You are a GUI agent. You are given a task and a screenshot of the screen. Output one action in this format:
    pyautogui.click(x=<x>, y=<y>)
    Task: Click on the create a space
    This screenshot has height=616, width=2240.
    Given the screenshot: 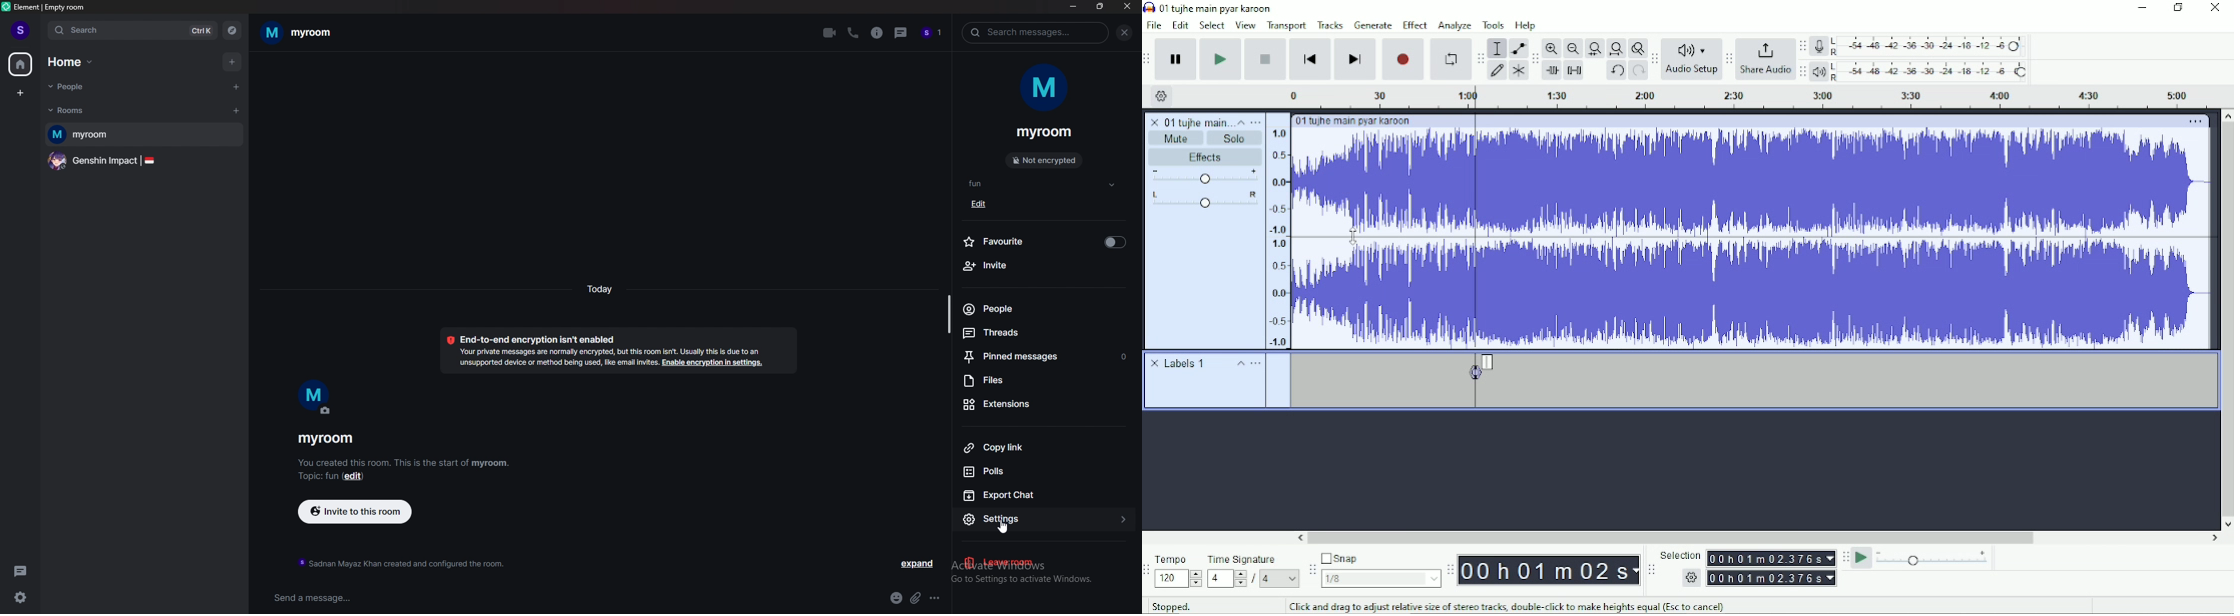 What is the action you would take?
    pyautogui.click(x=19, y=95)
    